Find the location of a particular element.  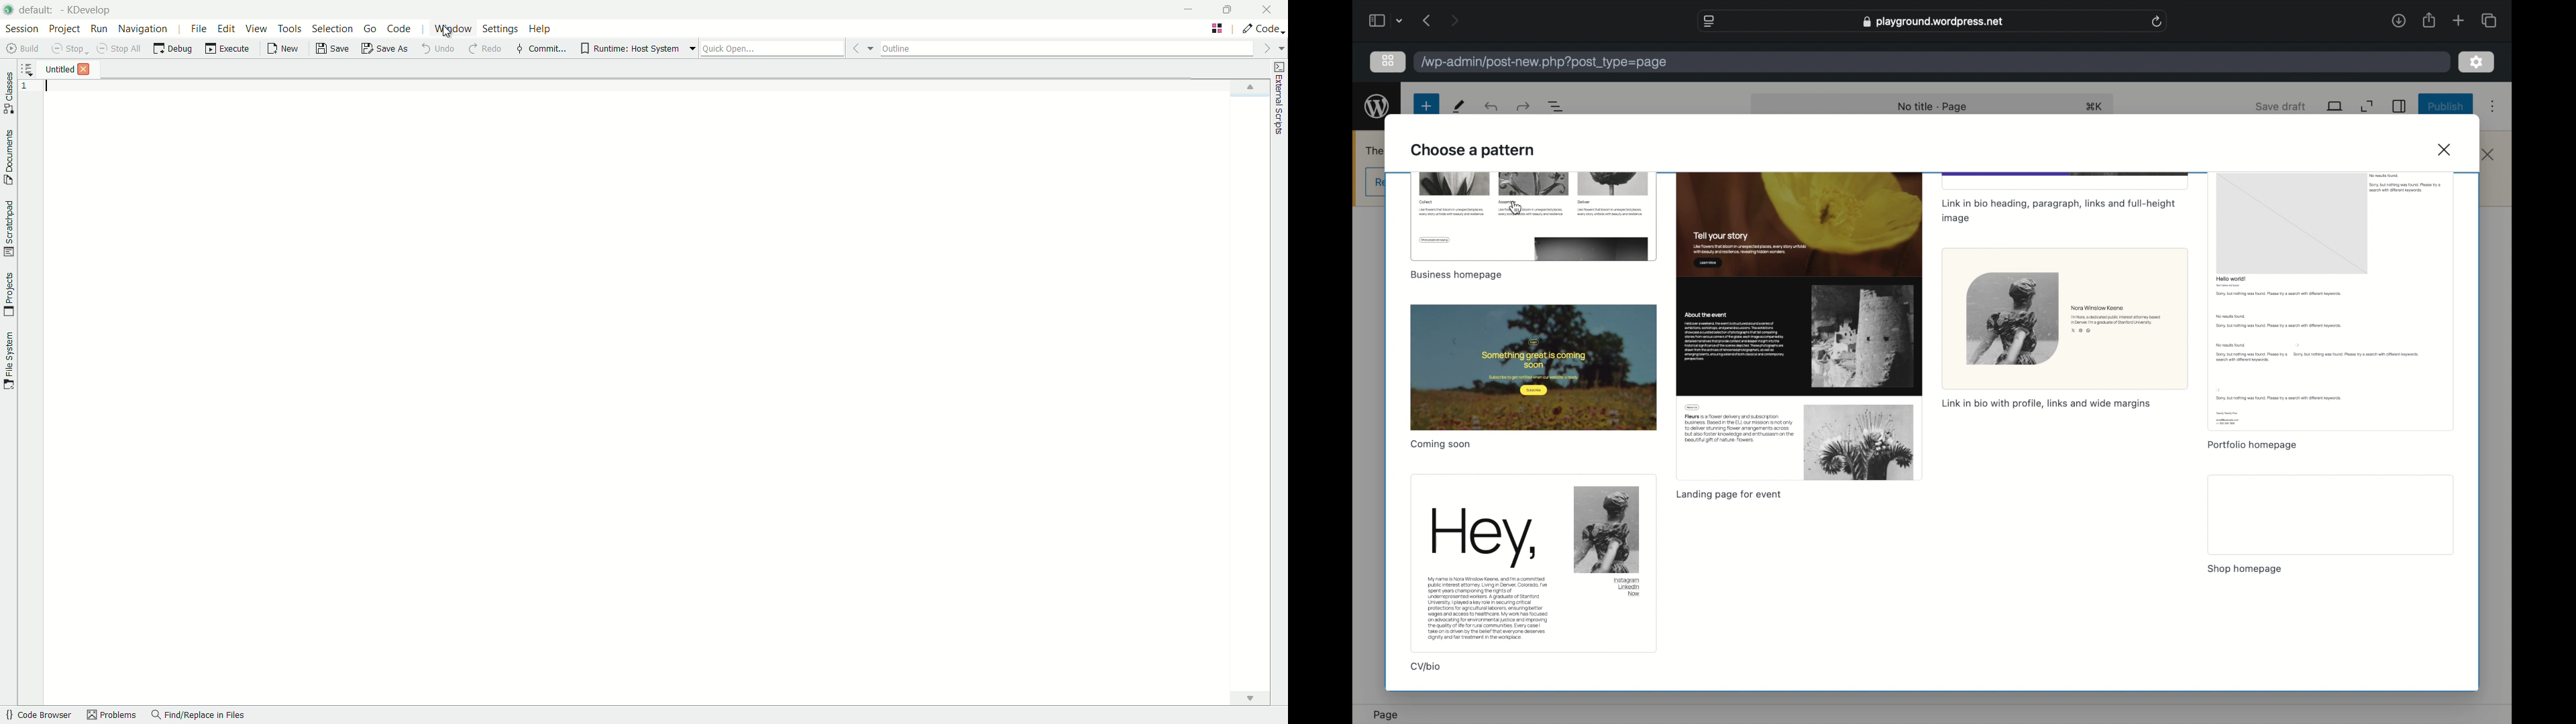

save draft is located at coordinates (2281, 106).